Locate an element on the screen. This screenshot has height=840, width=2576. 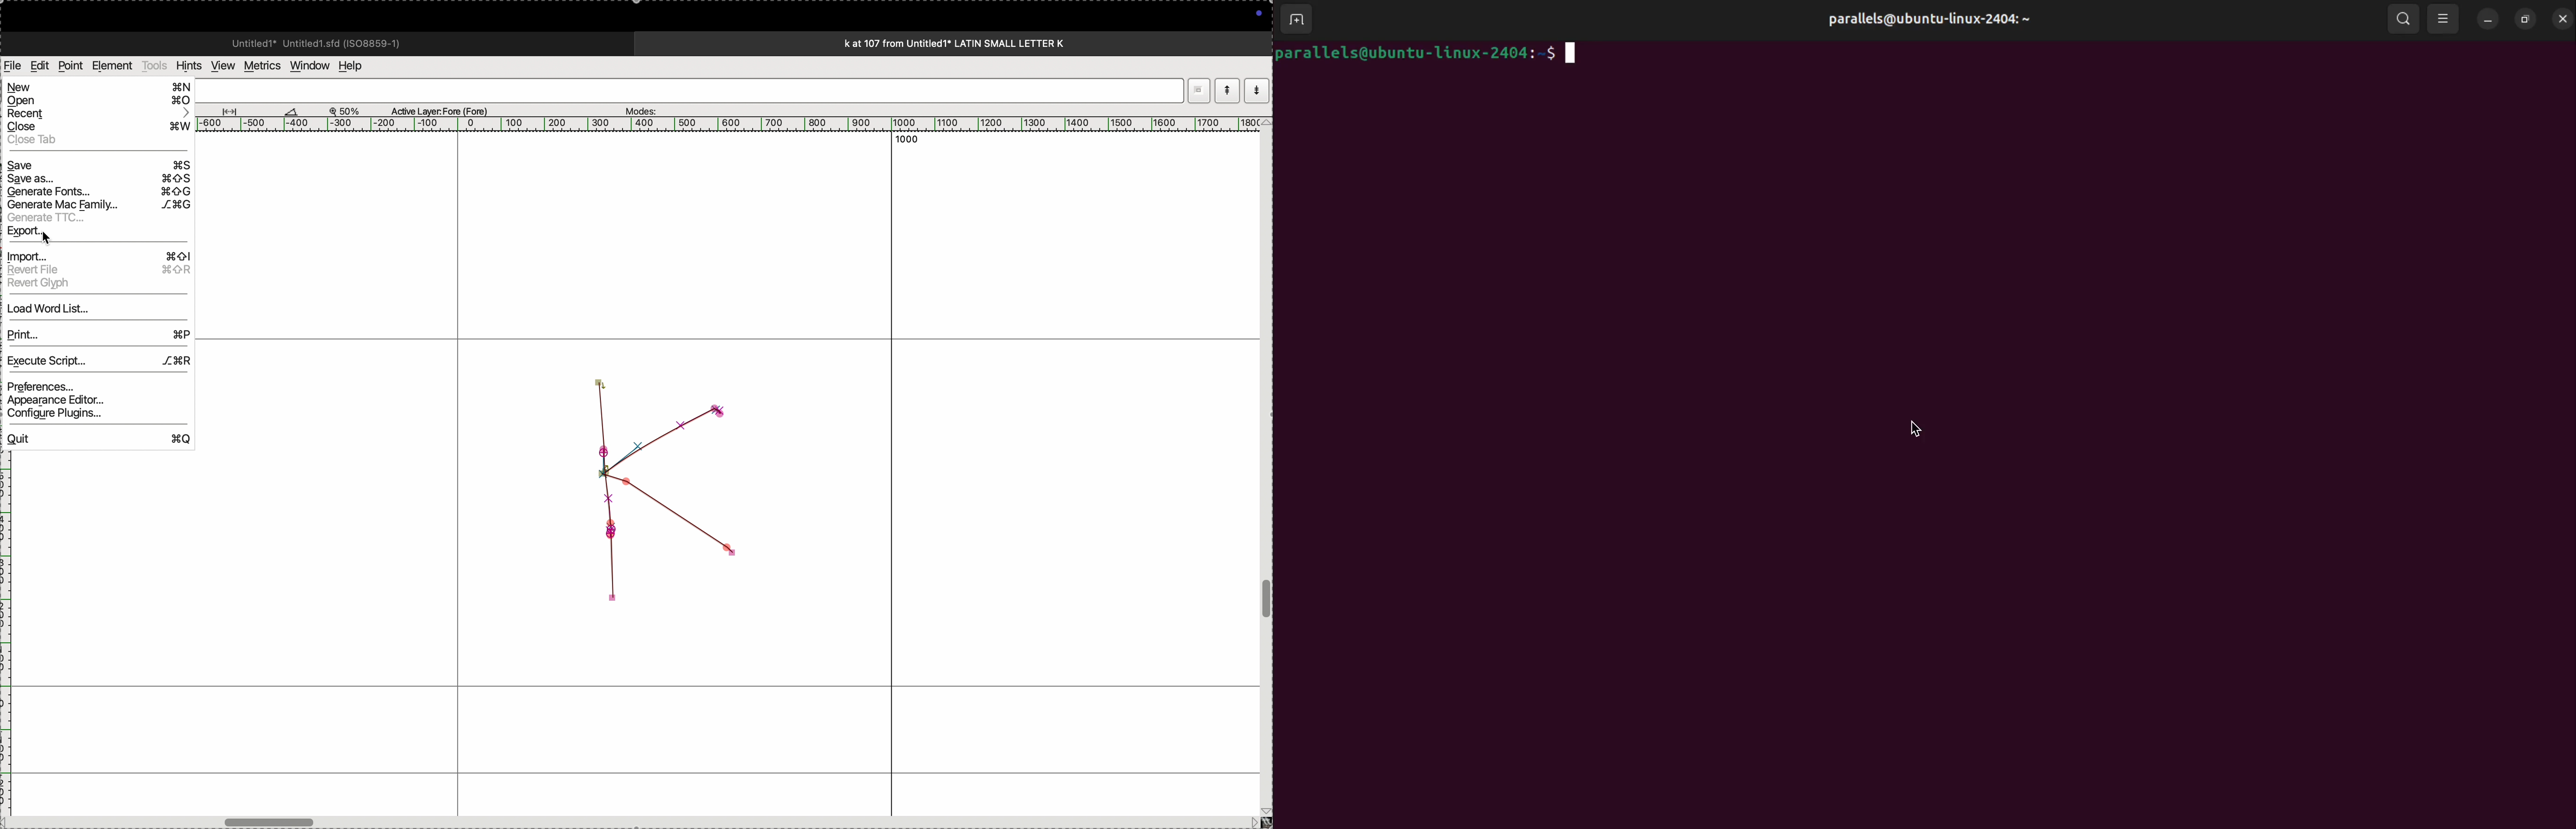
save as is located at coordinates (96, 180).